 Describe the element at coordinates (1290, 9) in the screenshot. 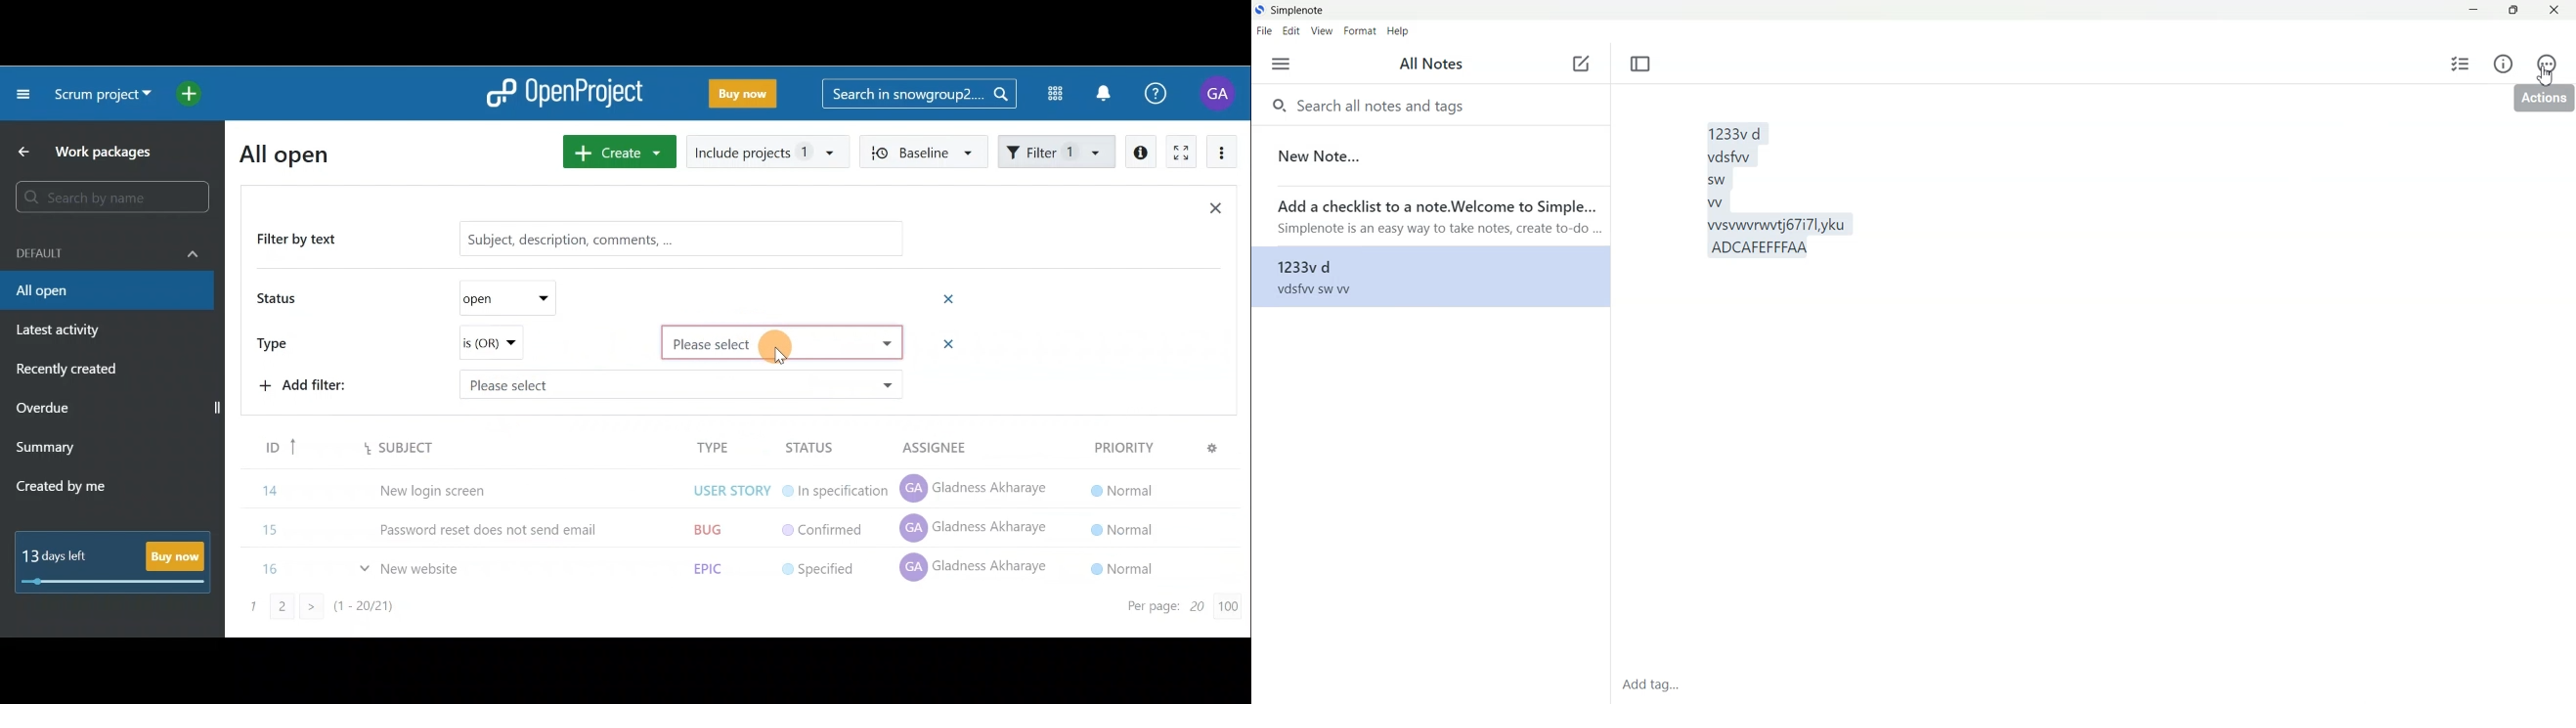

I see `Simplenote` at that location.